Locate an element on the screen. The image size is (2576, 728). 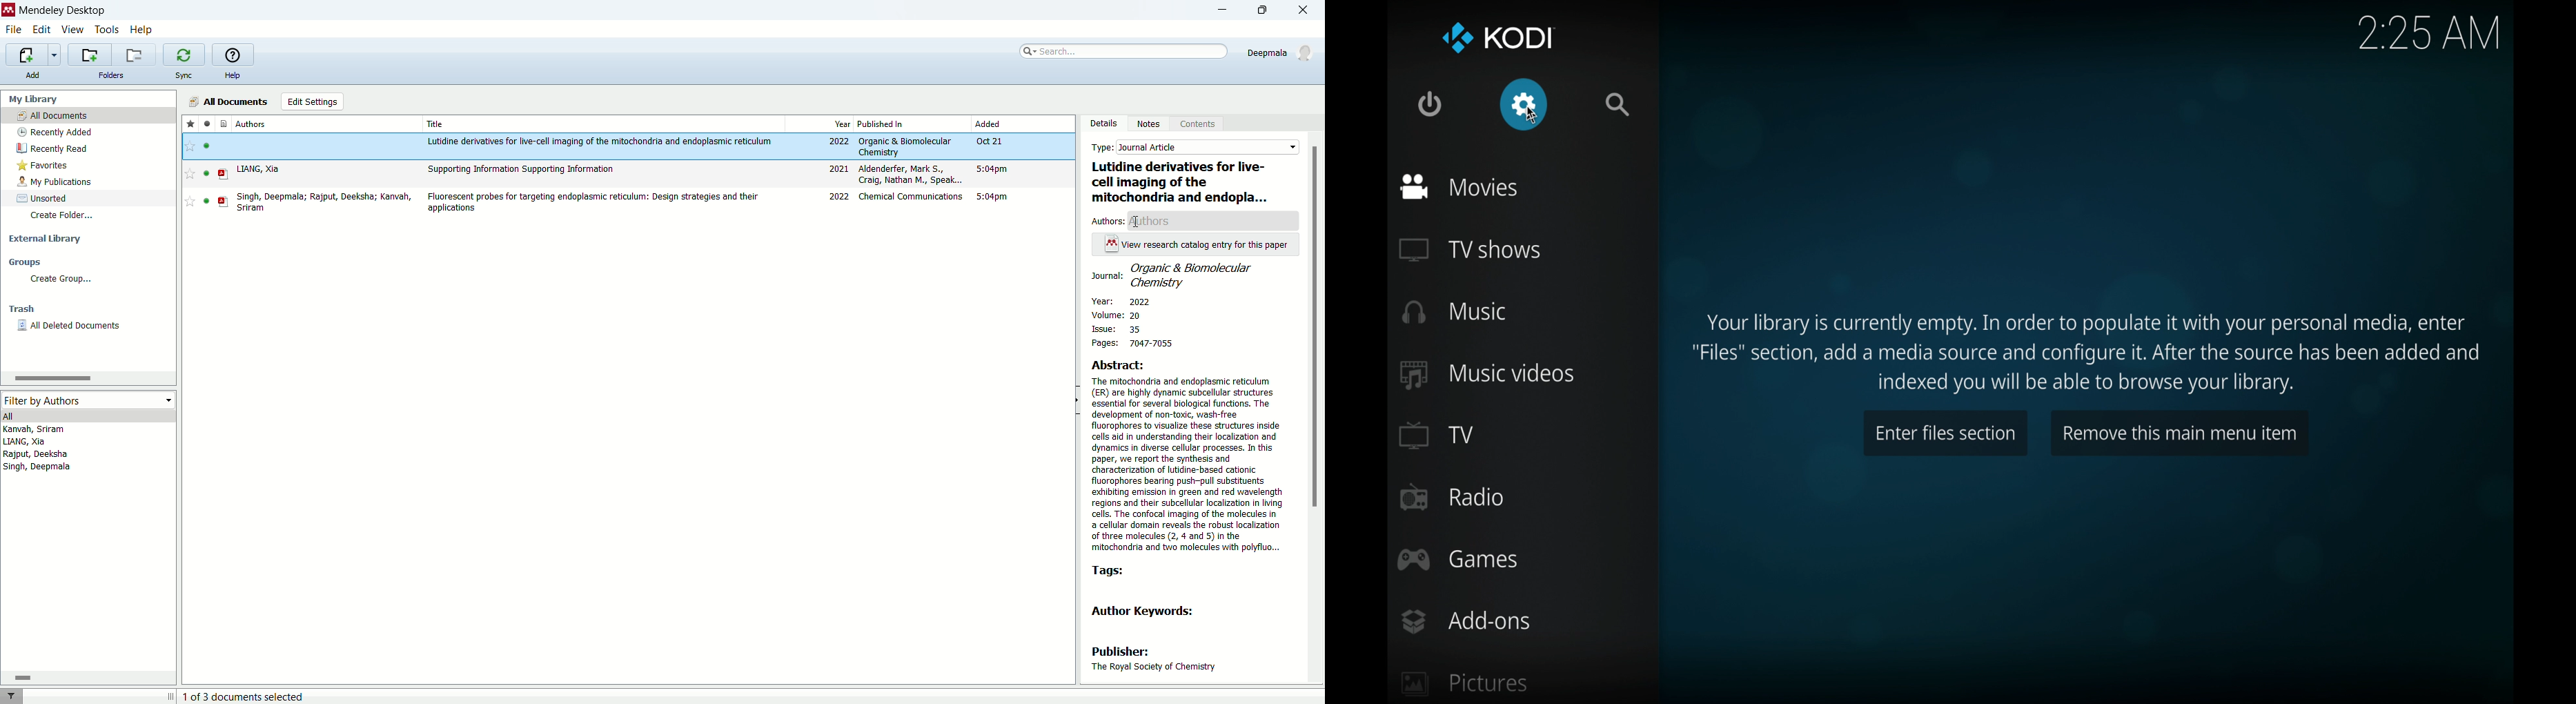
kodi is located at coordinates (1520, 38).